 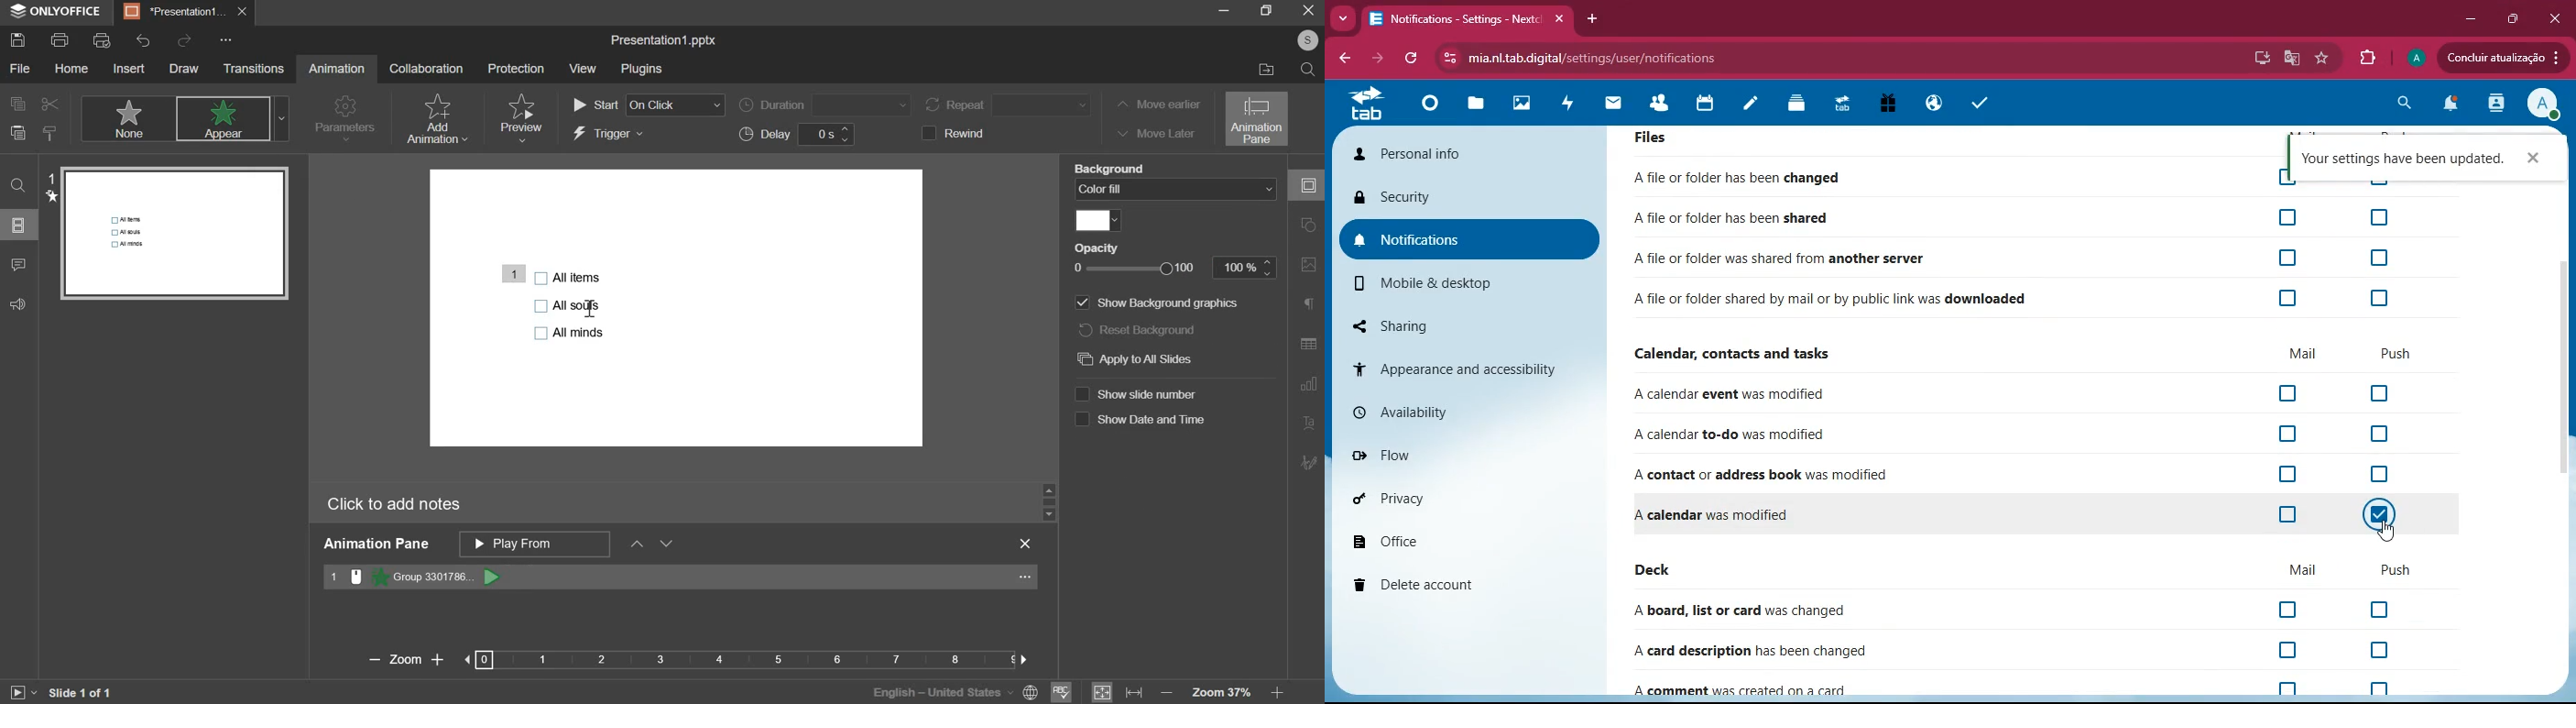 What do you see at coordinates (1435, 107) in the screenshot?
I see `home` at bounding box center [1435, 107].